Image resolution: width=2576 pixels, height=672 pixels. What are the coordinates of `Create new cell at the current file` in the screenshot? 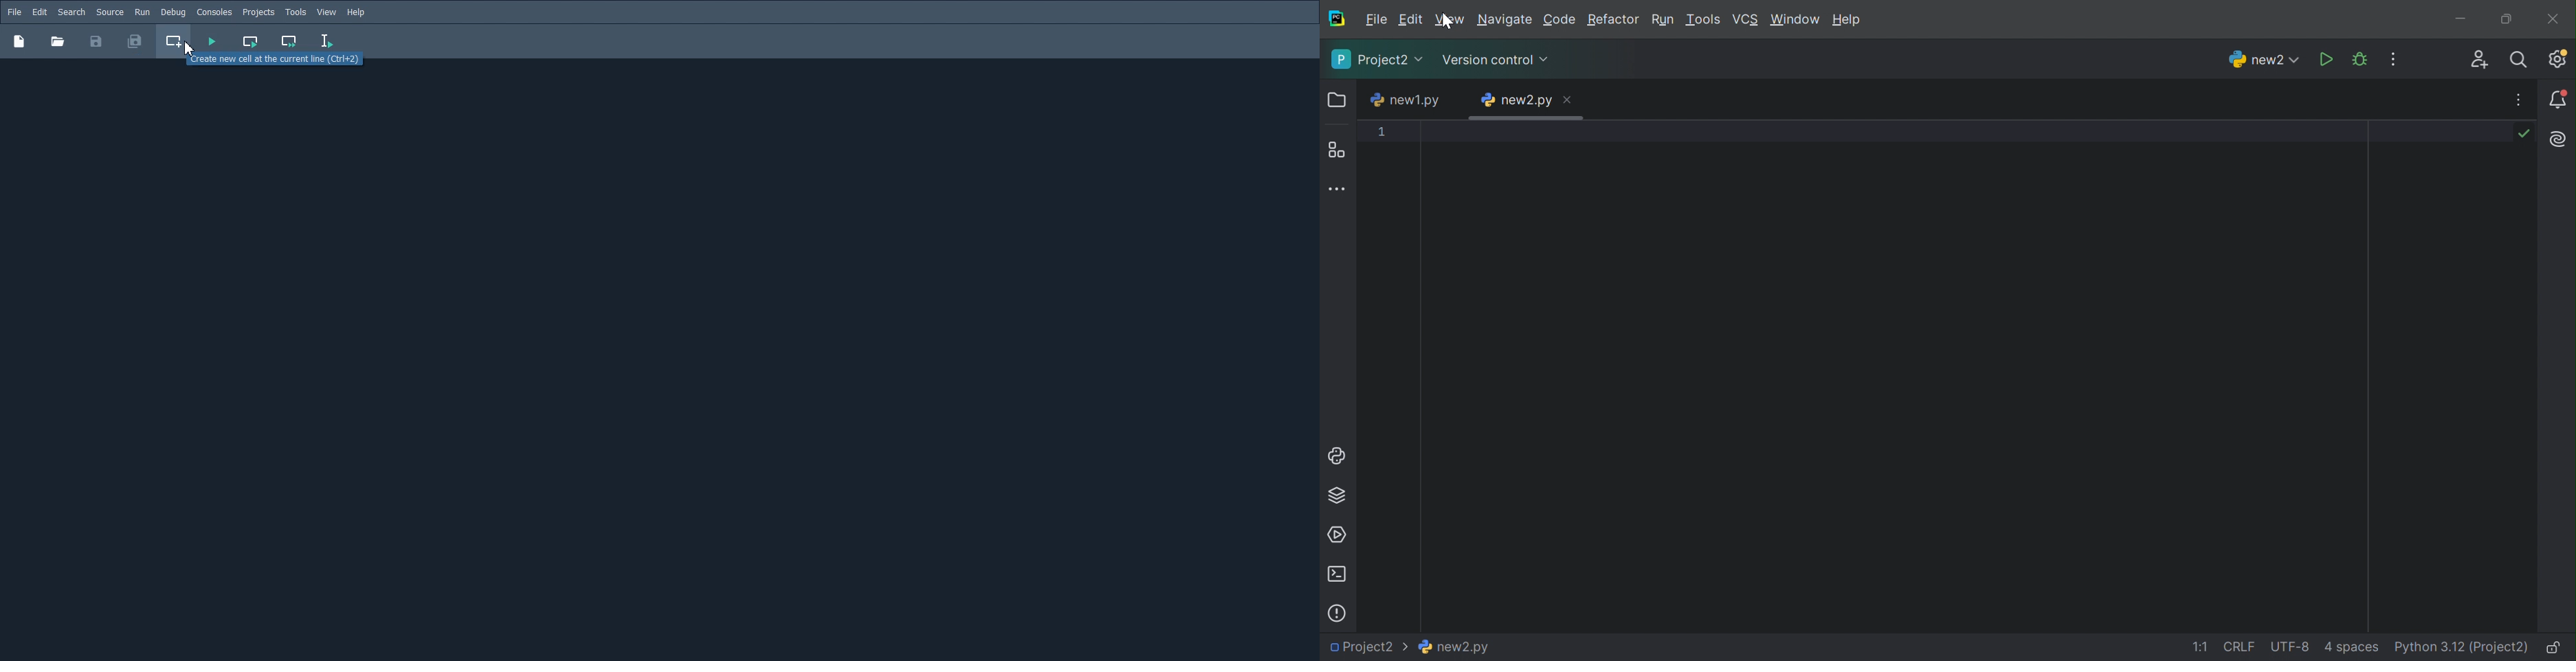 It's located at (271, 61).